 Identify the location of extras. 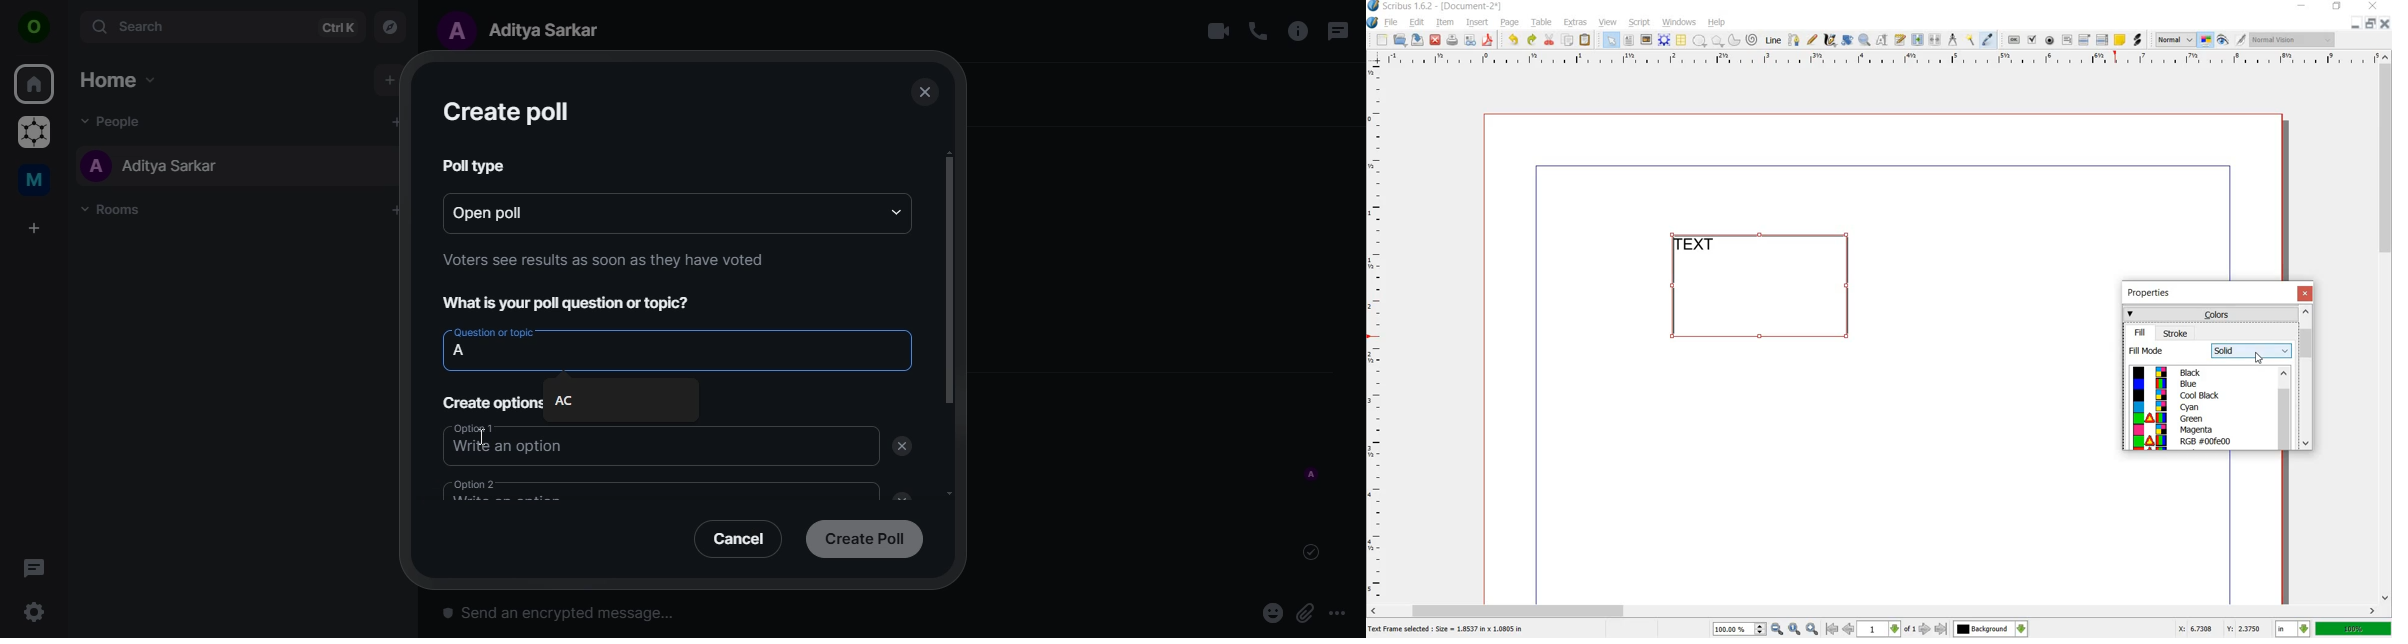
(1576, 23).